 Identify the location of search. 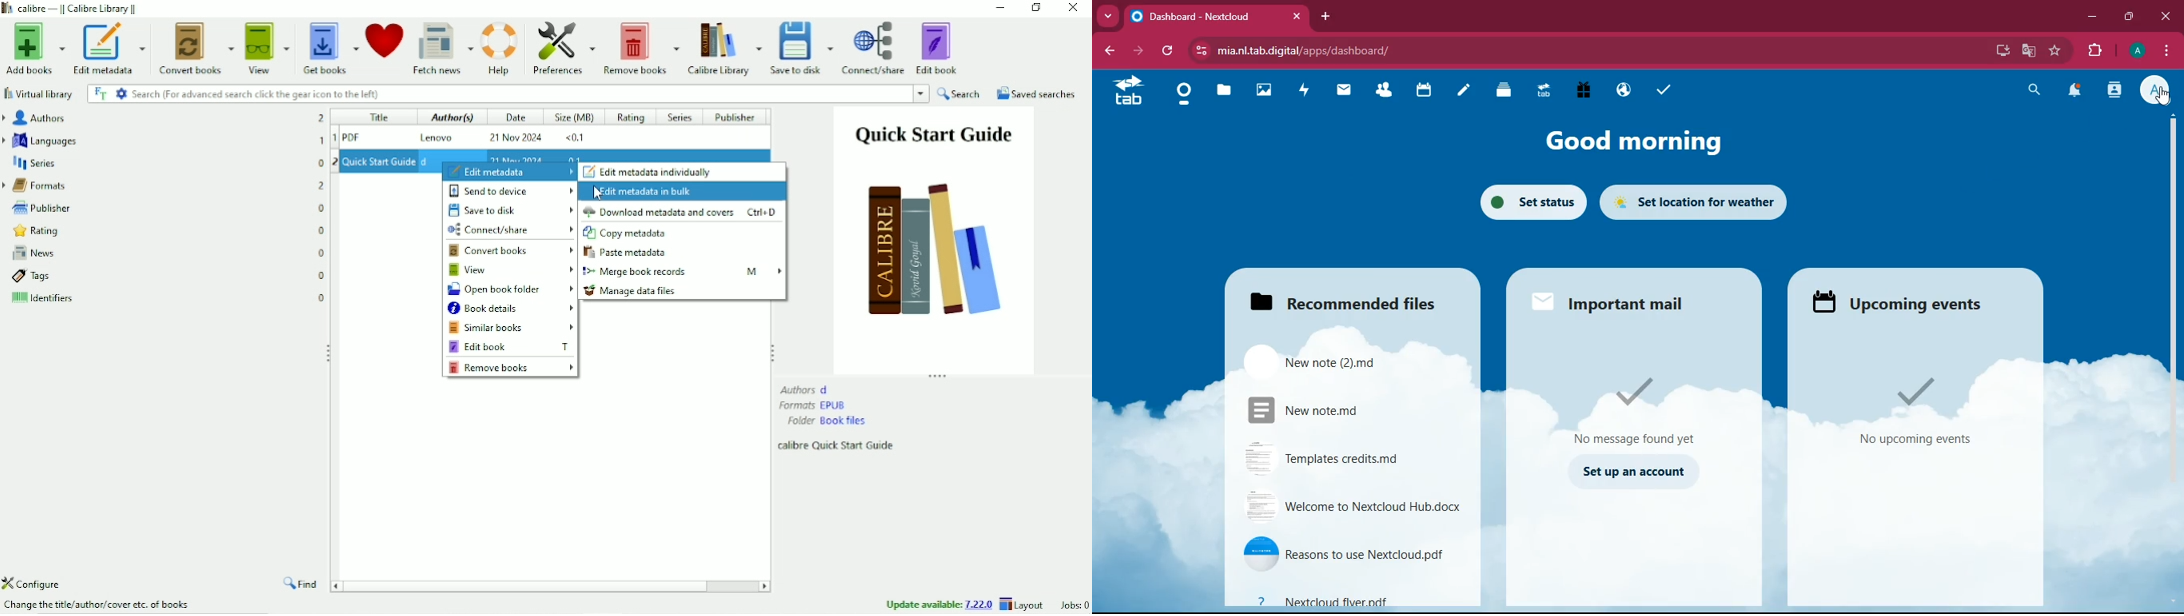
(2033, 90).